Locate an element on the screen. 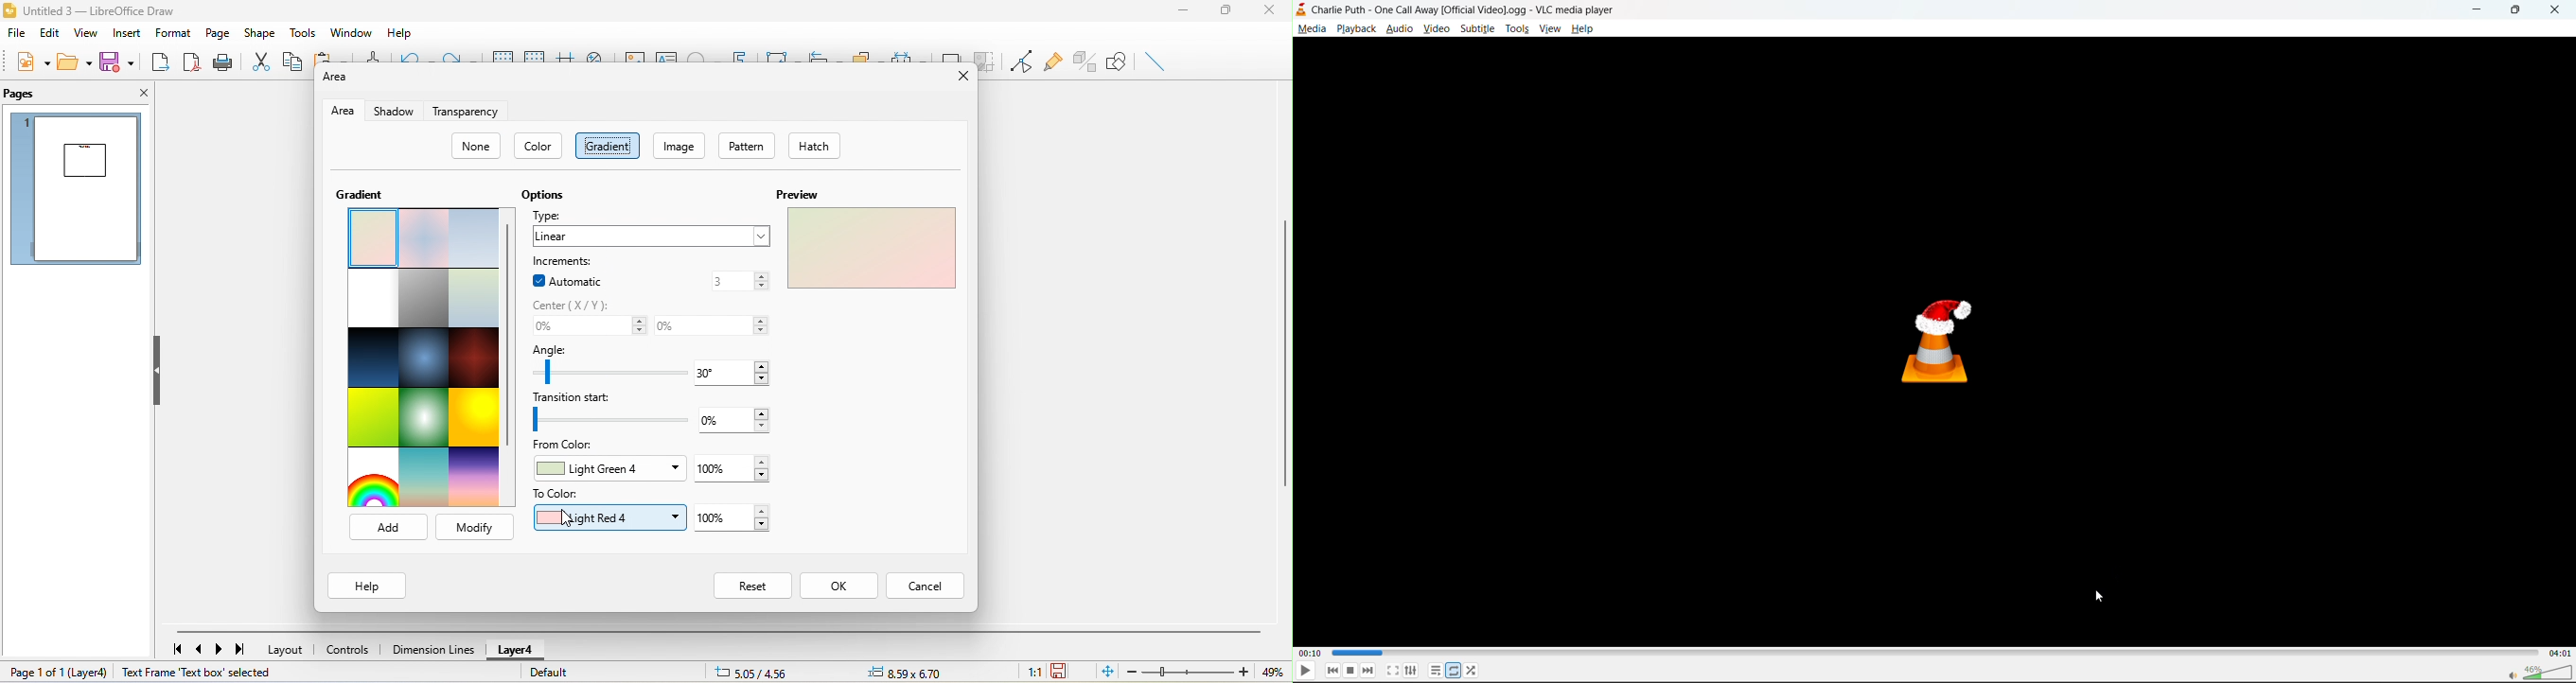 The image size is (2576, 700). to color is located at coordinates (559, 495).